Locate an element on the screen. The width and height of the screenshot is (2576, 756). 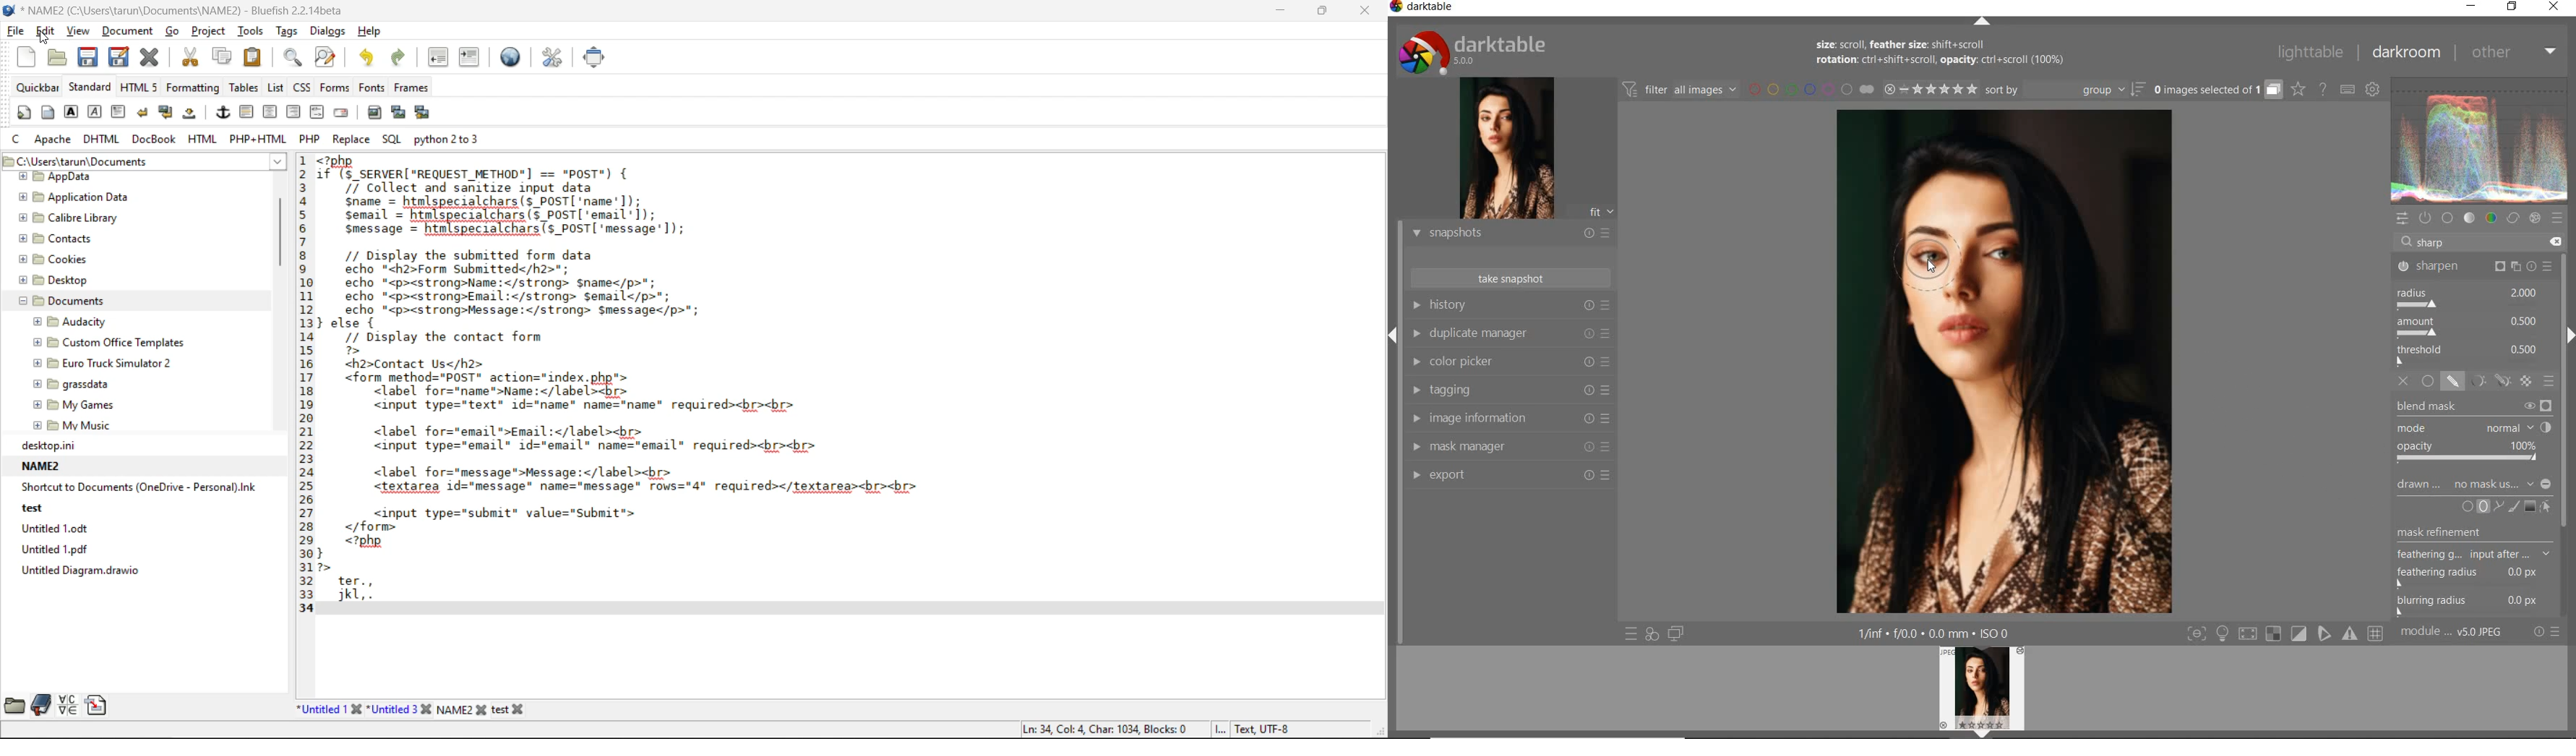
cut is located at coordinates (191, 60).